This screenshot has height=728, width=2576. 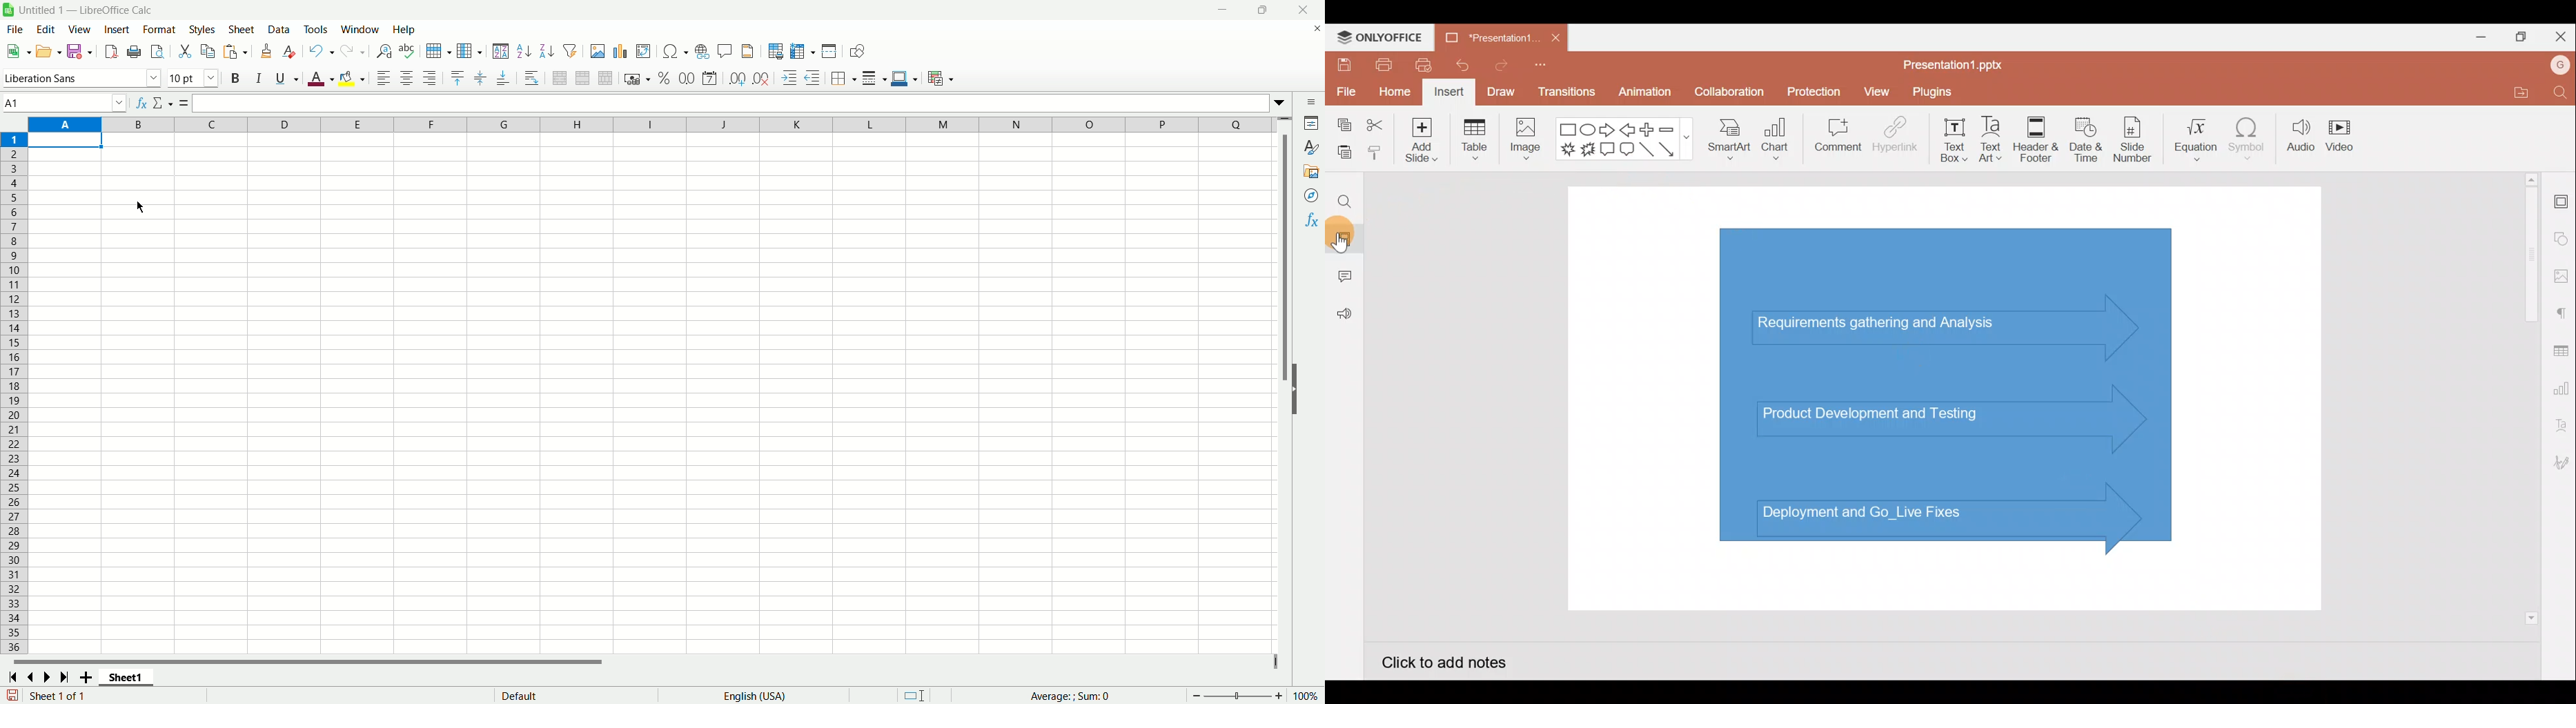 What do you see at coordinates (128, 678) in the screenshot?
I see `sheet1` at bounding box center [128, 678].